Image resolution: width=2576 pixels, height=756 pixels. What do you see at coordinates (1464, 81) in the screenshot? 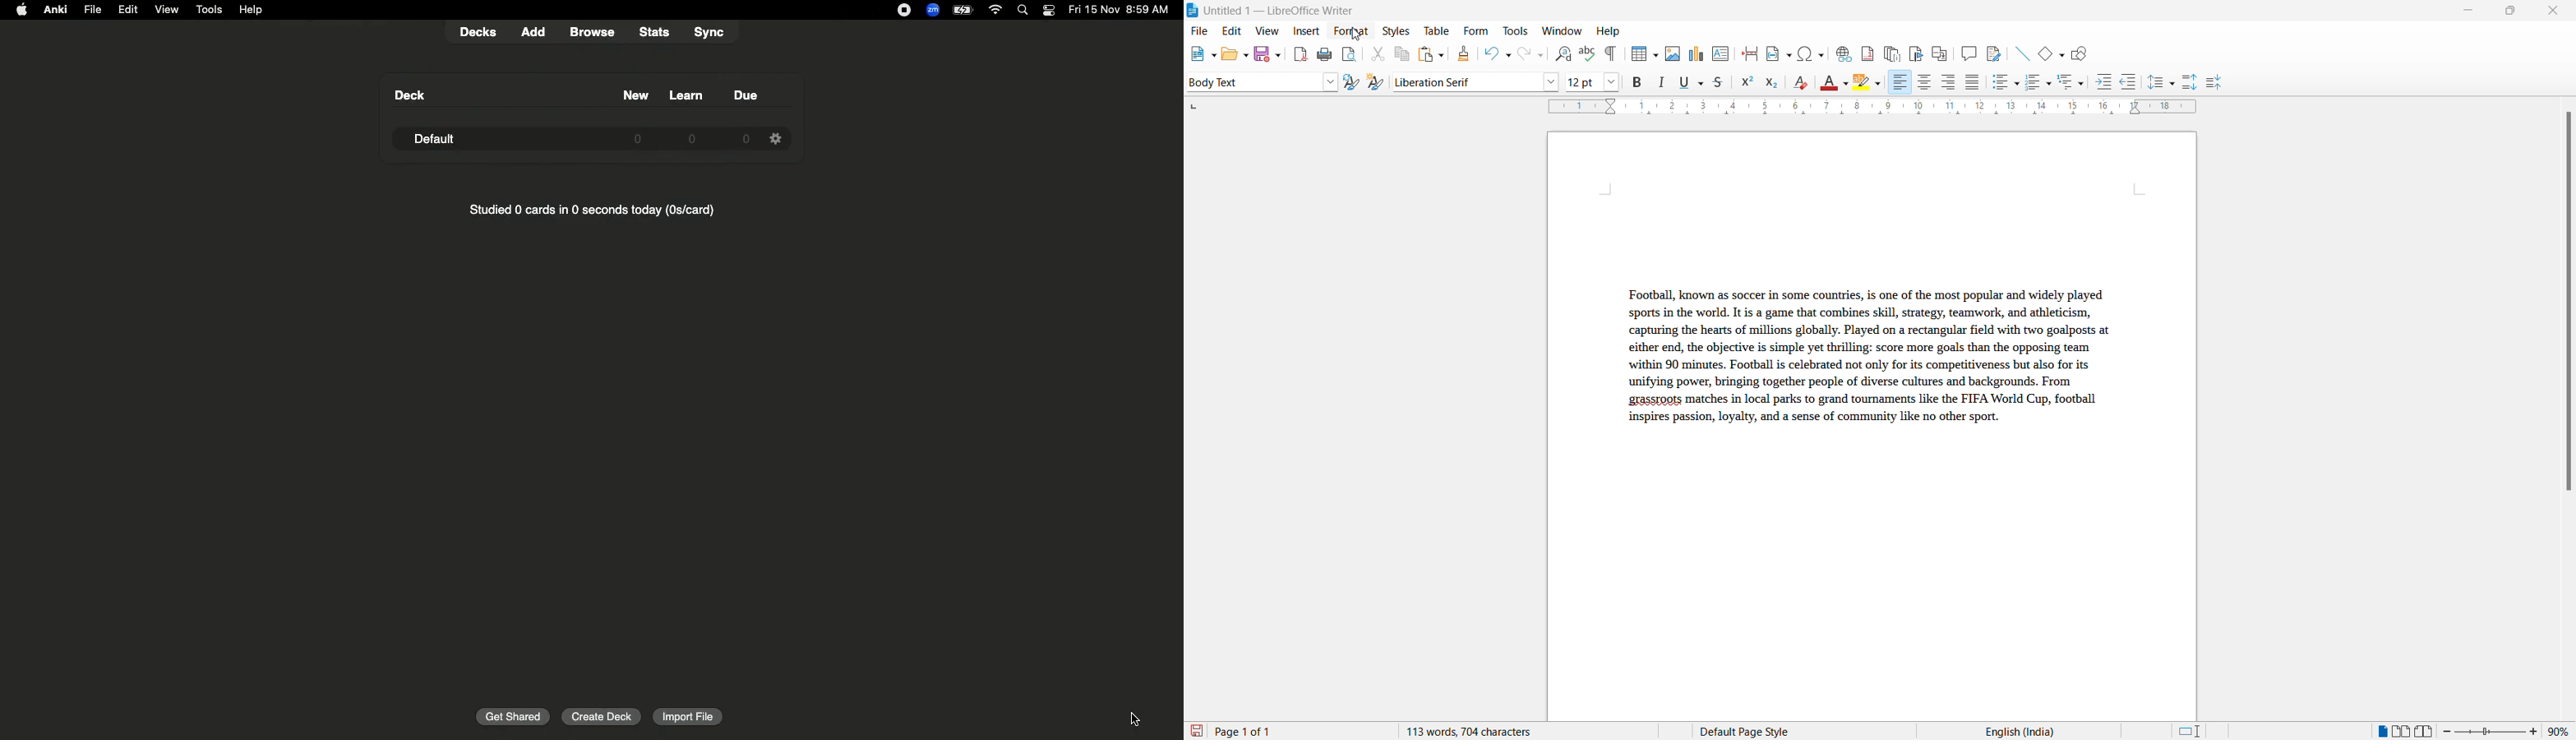
I see `font name` at bounding box center [1464, 81].